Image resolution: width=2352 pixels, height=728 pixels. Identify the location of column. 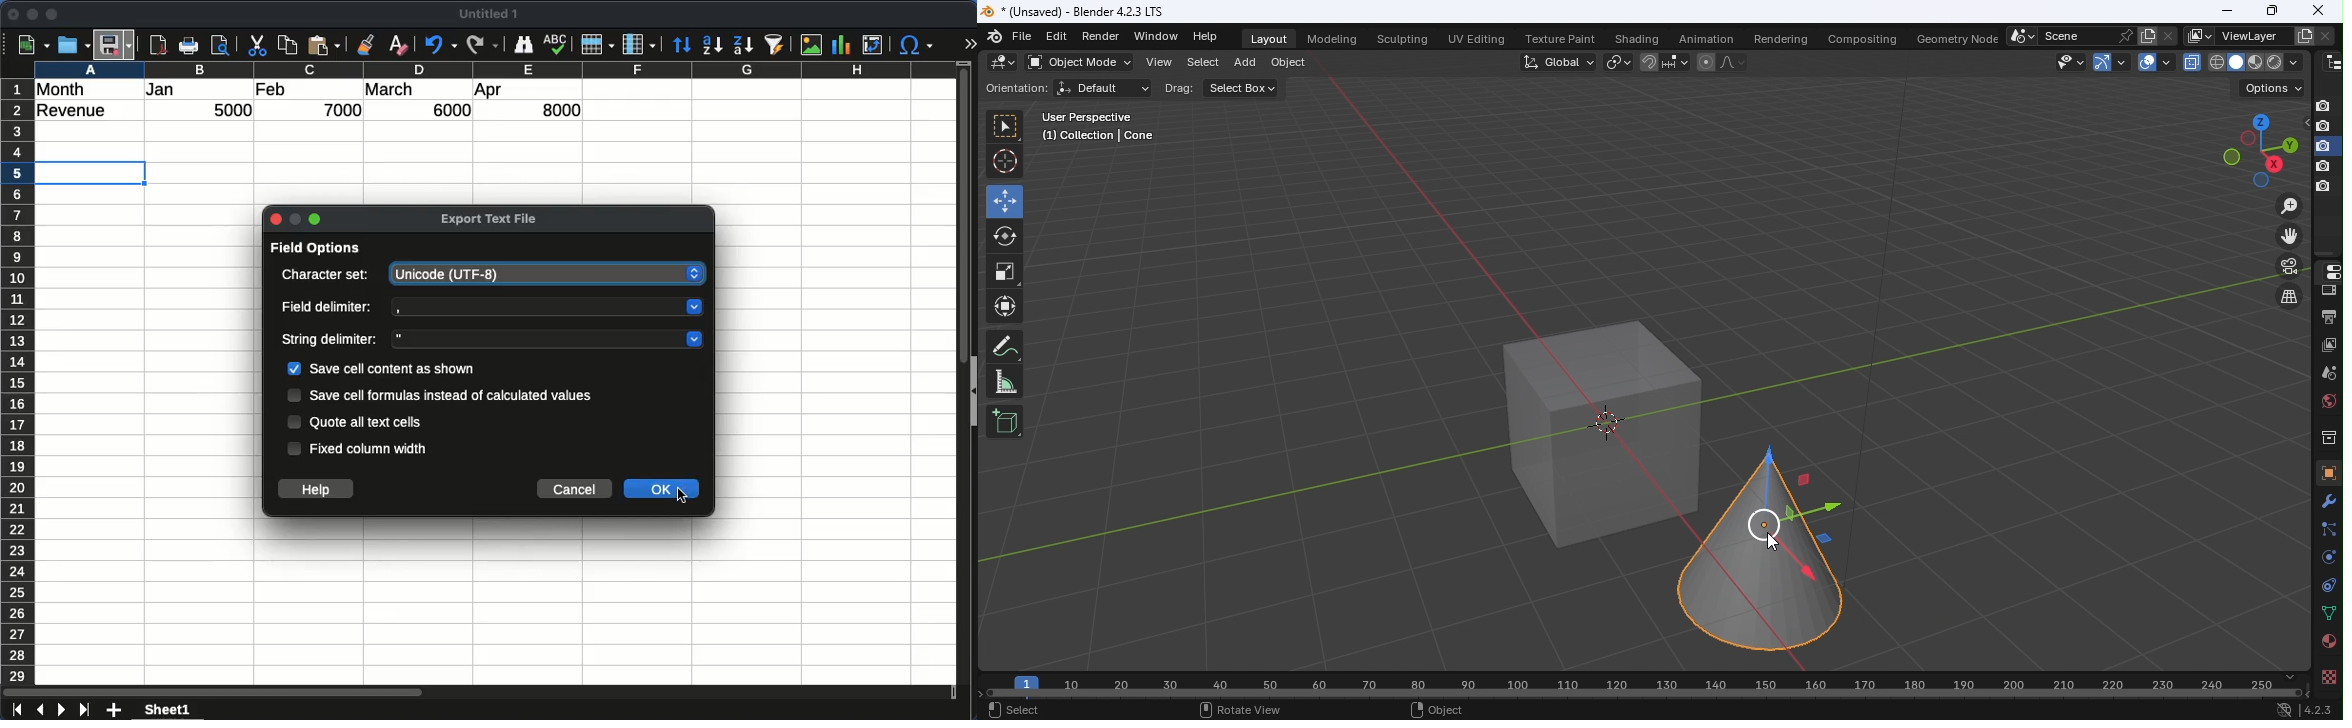
(494, 69).